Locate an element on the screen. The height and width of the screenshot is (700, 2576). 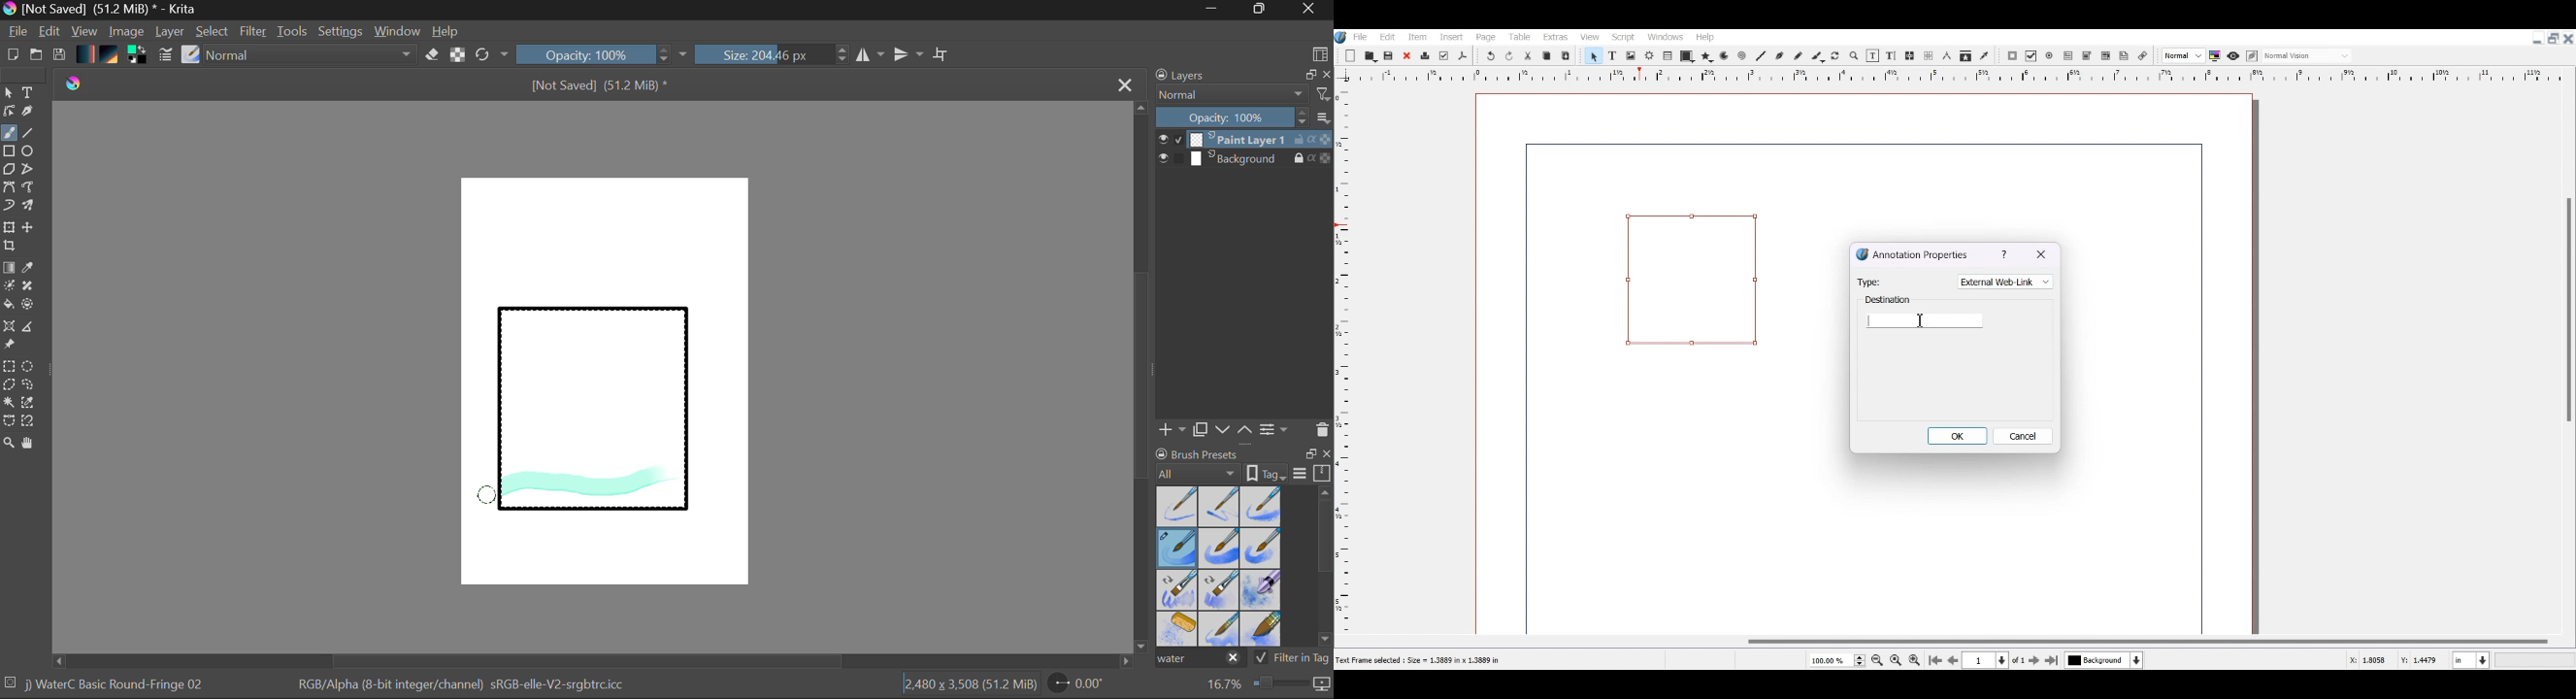
Enclose and Fill is located at coordinates (31, 306).